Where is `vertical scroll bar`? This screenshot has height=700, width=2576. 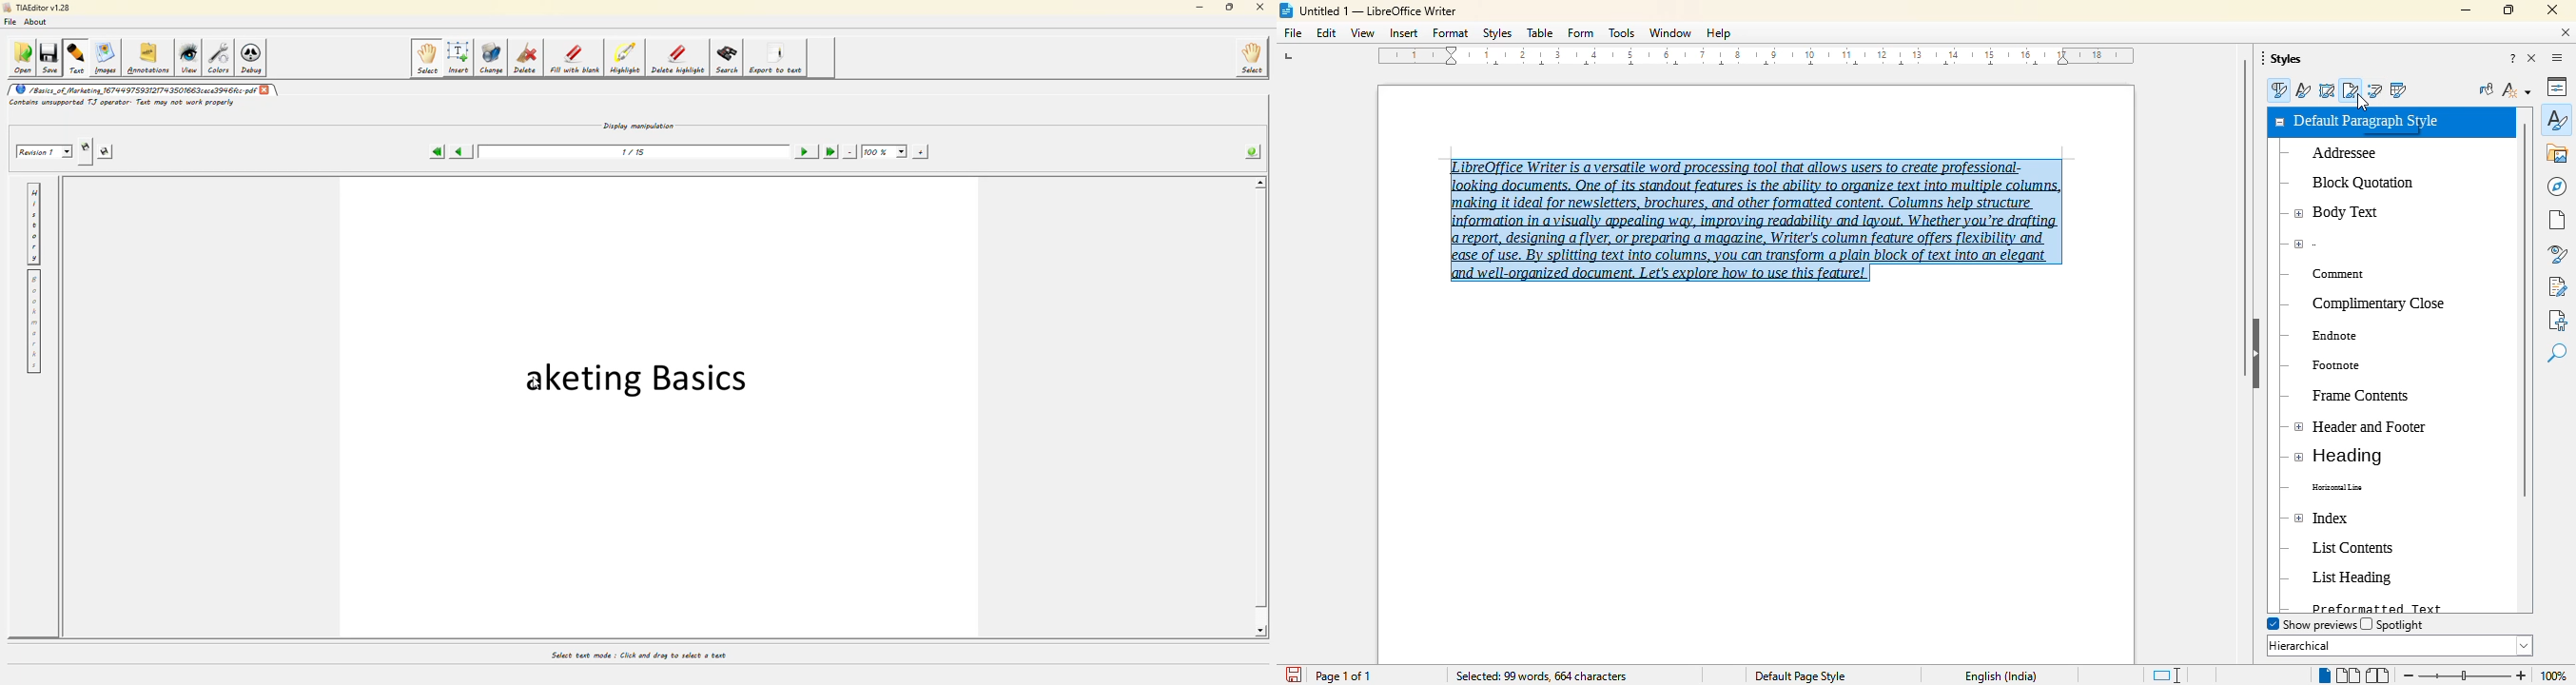
vertical scroll bar is located at coordinates (2246, 217).